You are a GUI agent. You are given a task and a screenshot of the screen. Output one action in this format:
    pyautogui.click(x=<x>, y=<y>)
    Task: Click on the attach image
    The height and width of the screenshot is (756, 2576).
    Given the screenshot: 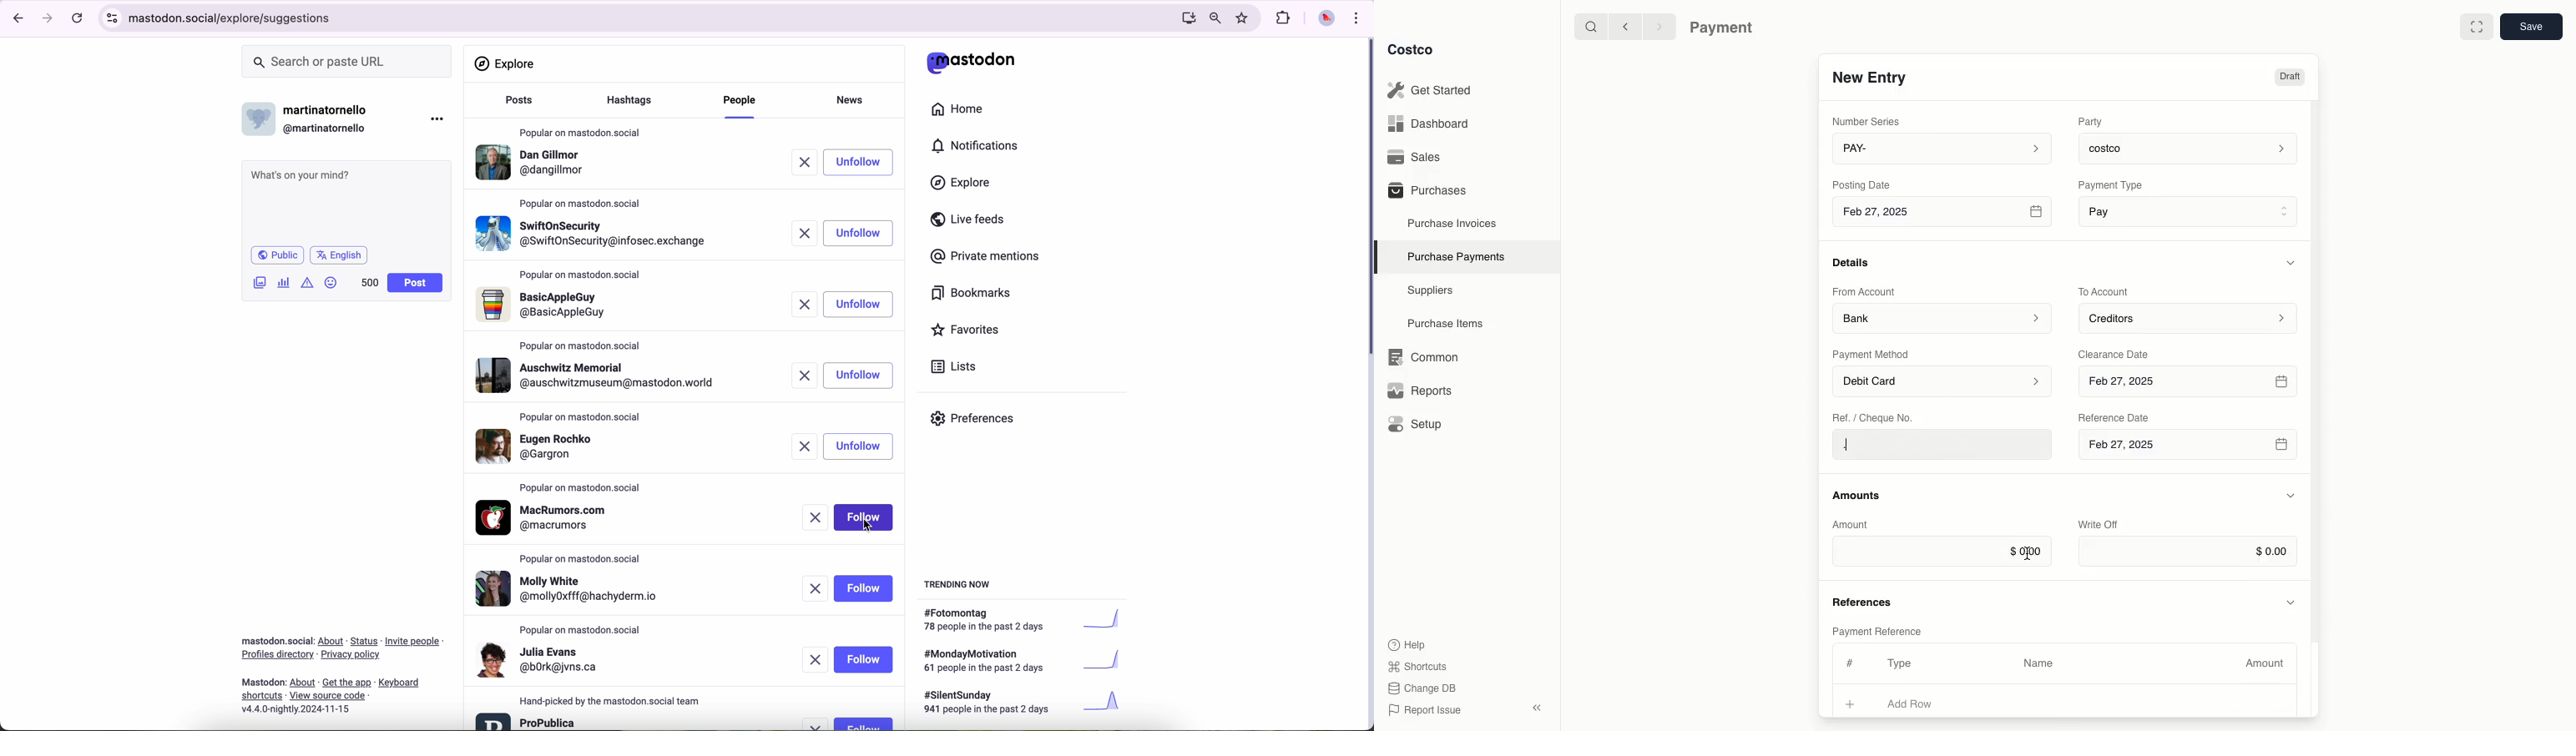 What is the action you would take?
    pyautogui.click(x=260, y=282)
    